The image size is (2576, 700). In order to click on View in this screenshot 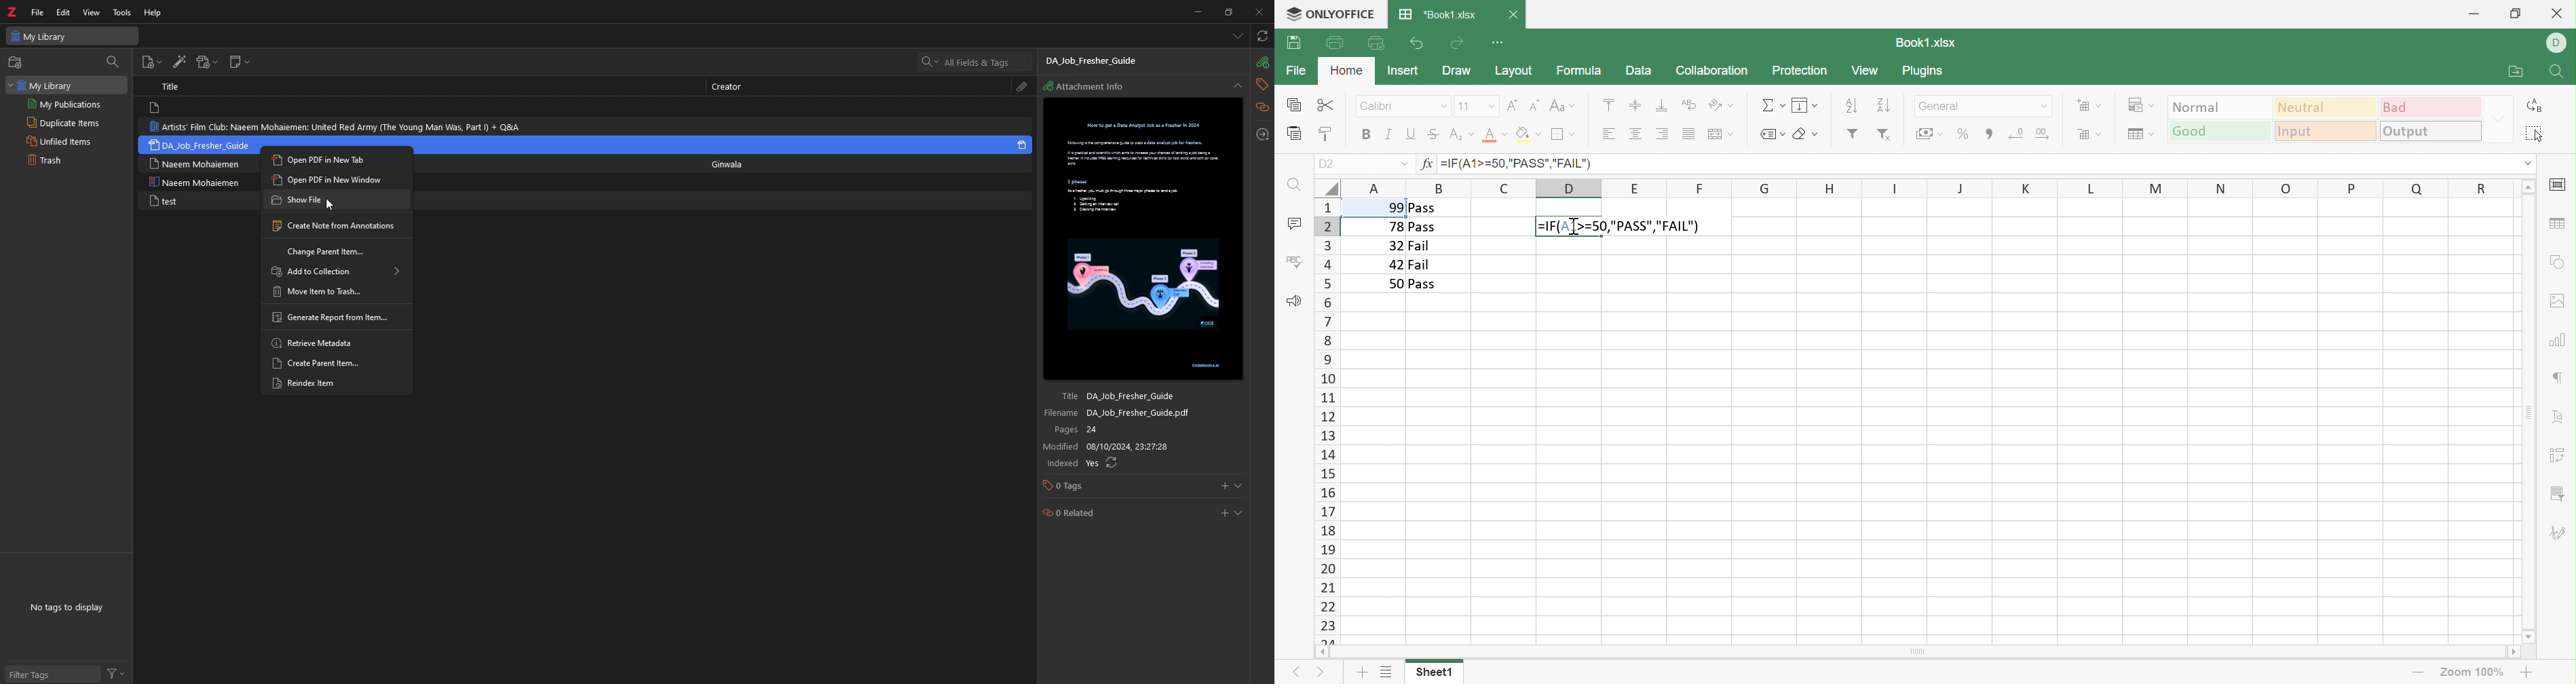, I will do `click(1865, 71)`.